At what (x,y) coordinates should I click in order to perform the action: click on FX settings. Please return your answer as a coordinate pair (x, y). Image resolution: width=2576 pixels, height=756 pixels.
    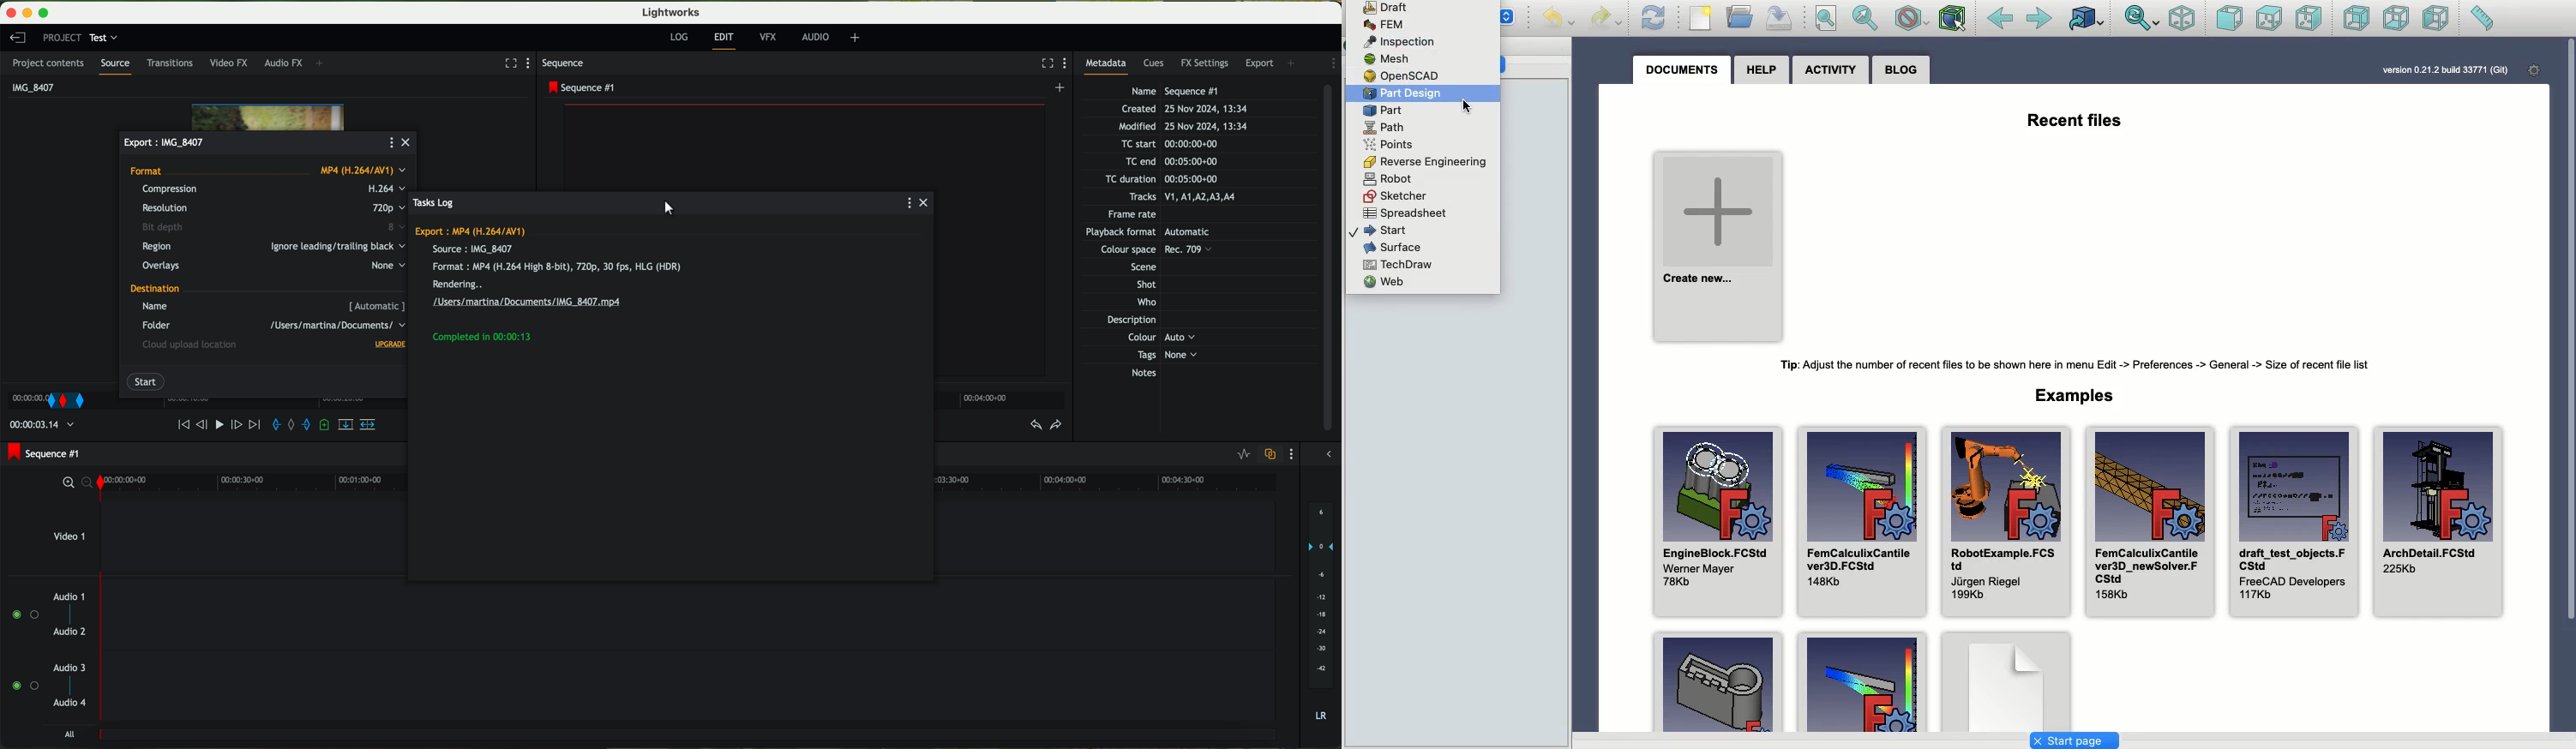
    Looking at the image, I should click on (1206, 62).